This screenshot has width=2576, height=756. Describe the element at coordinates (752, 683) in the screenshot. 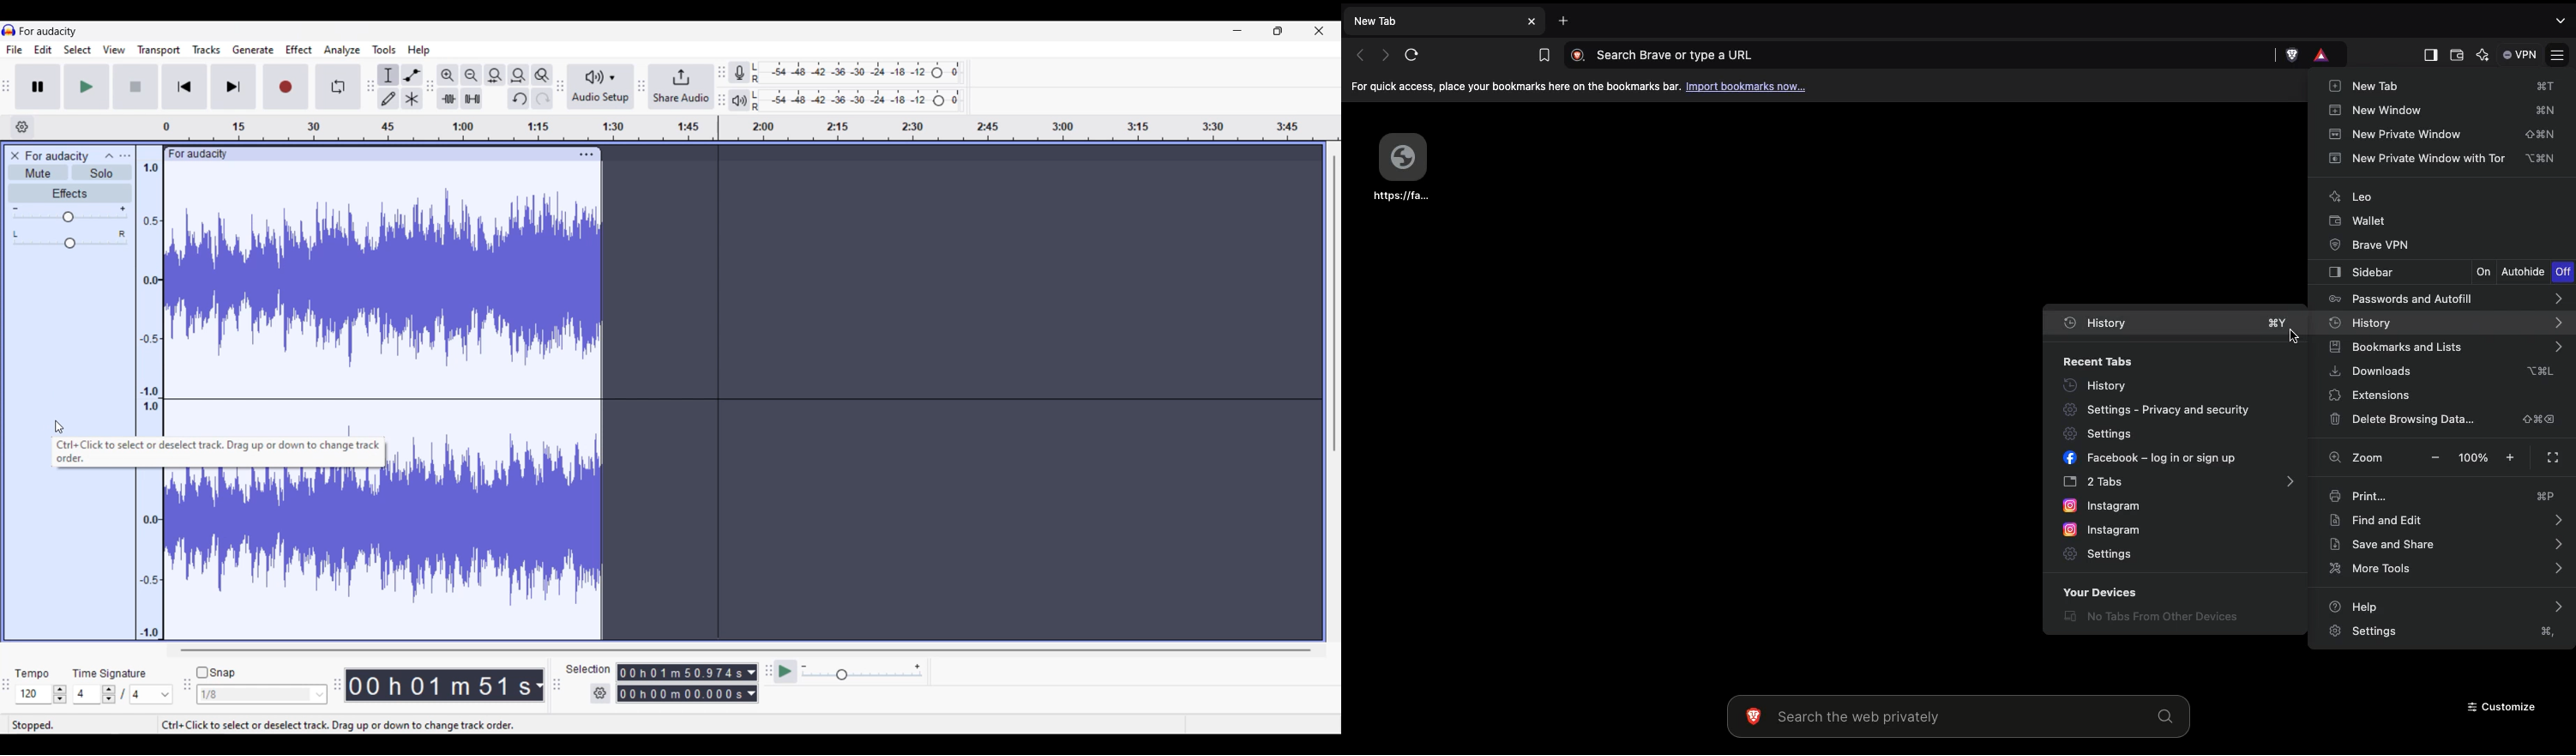

I see `Duration measurement options` at that location.